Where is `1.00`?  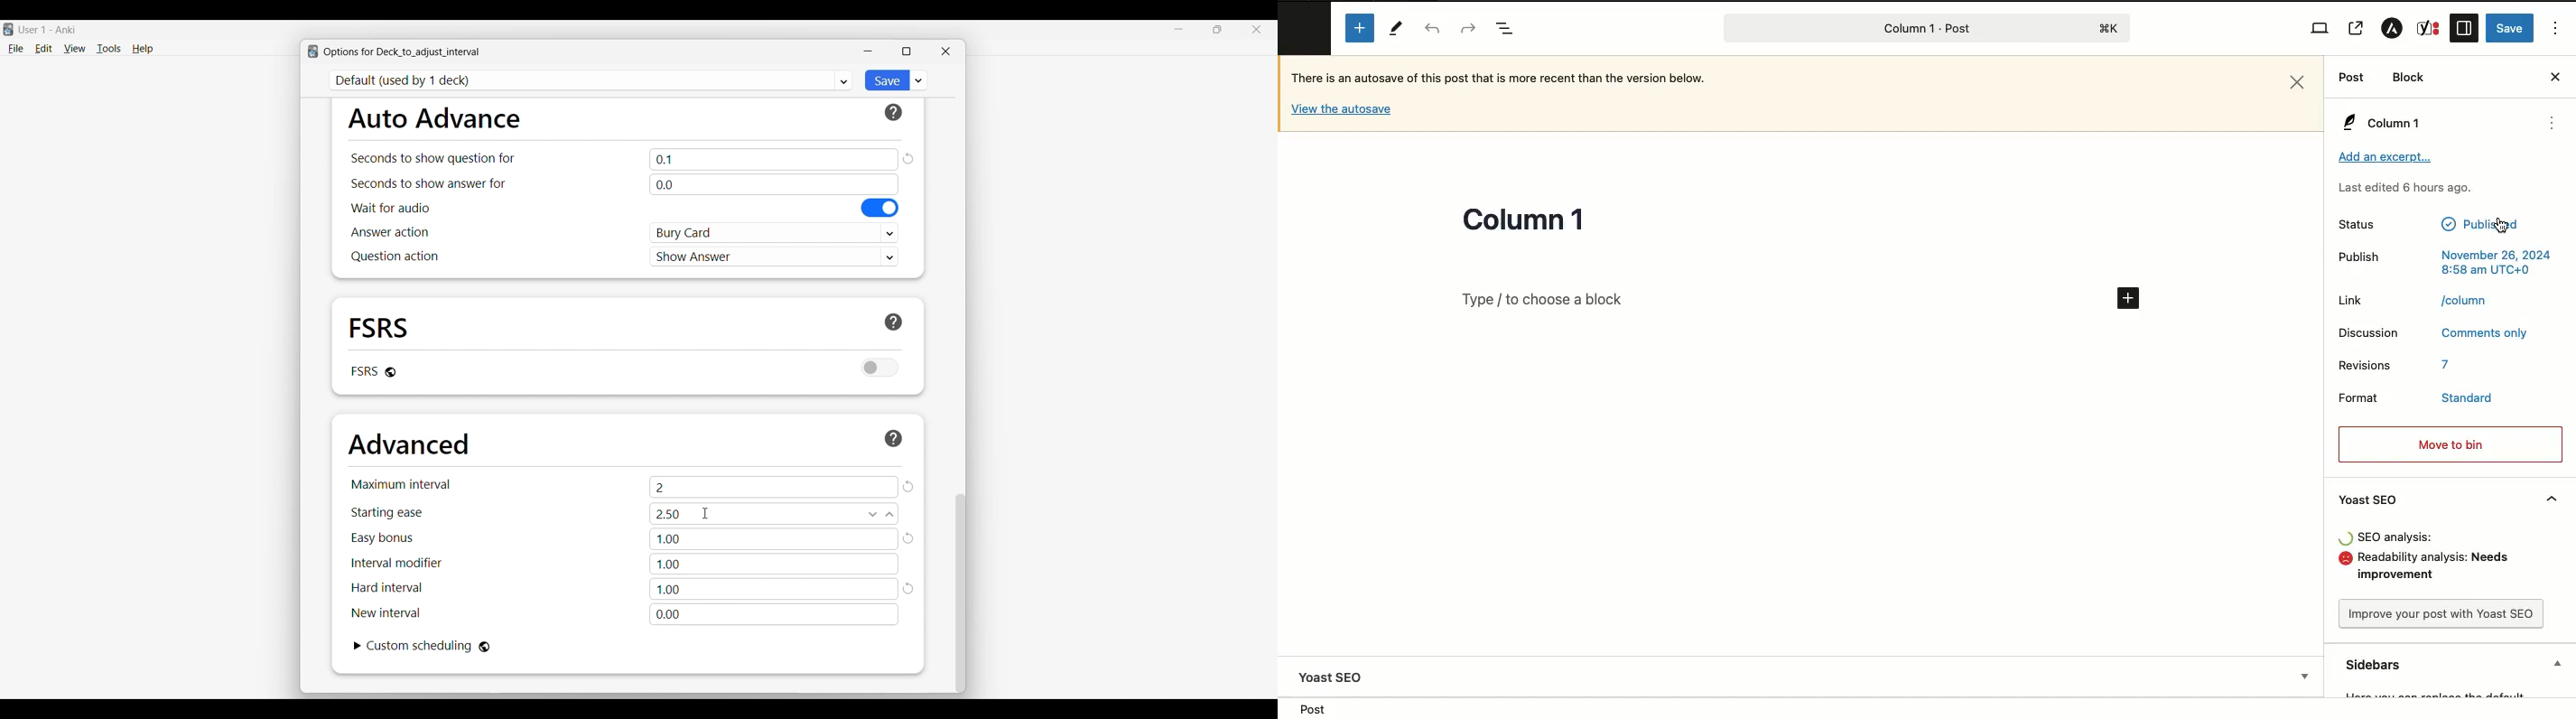
1.00 is located at coordinates (773, 564).